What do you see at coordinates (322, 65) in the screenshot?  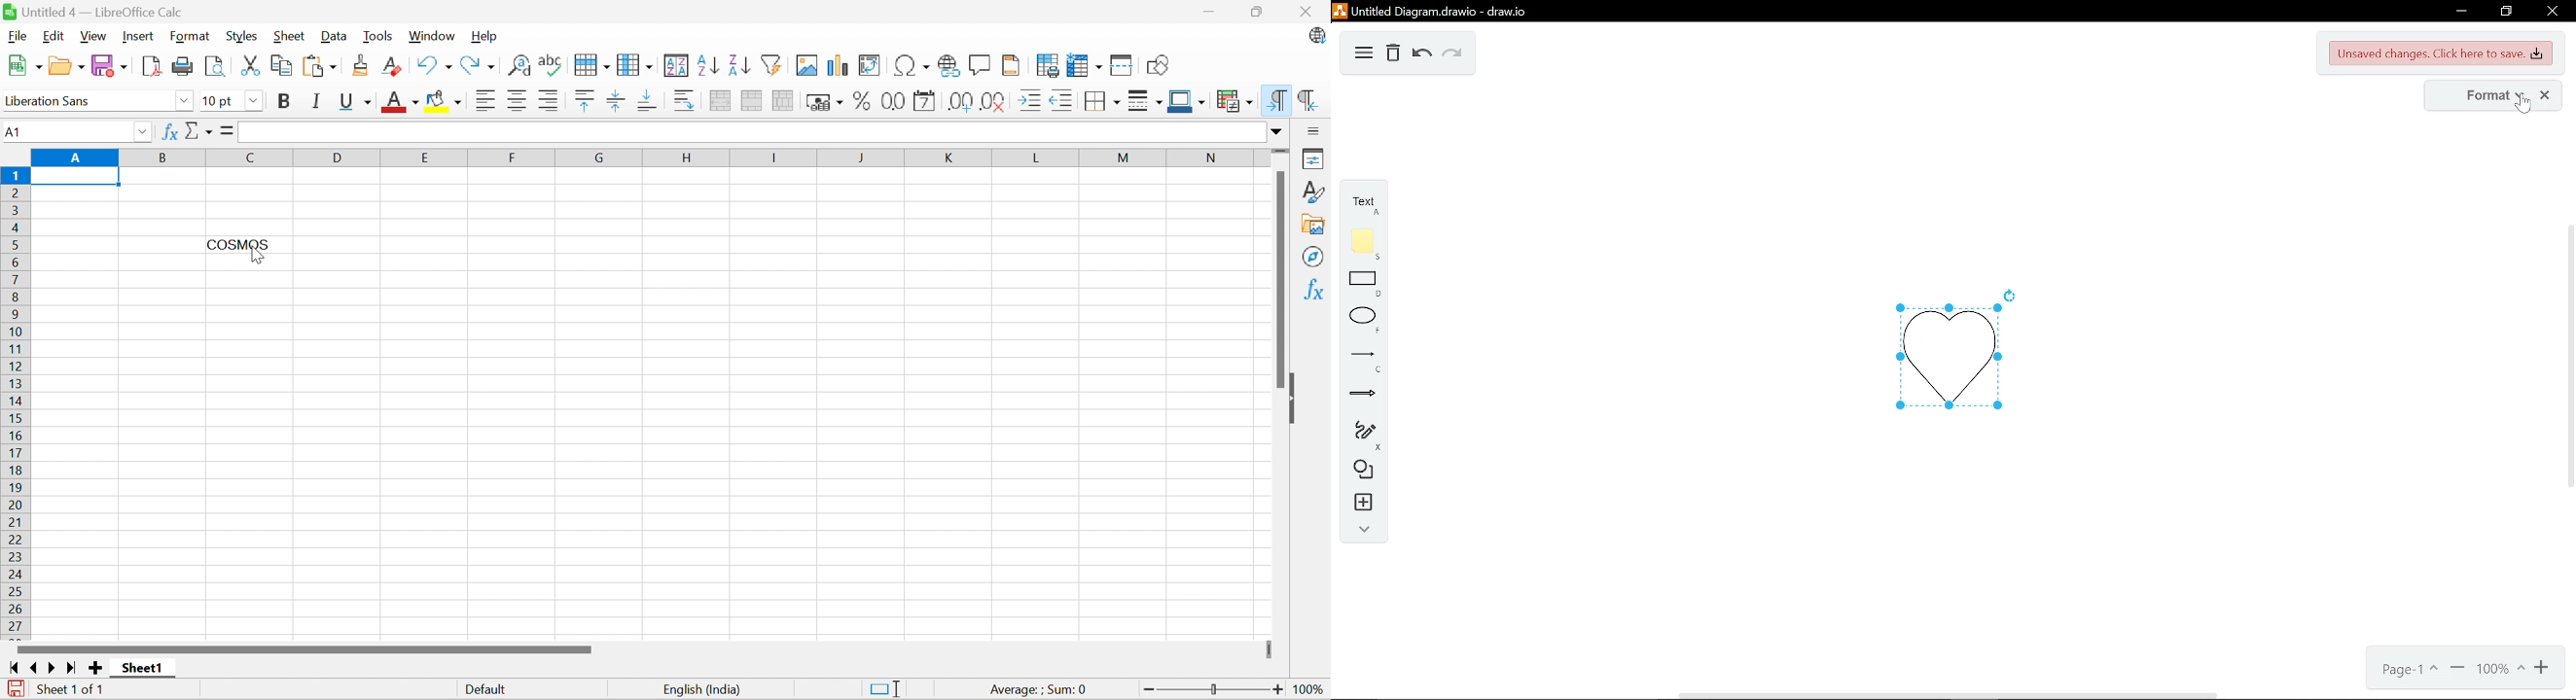 I see `Paste` at bounding box center [322, 65].